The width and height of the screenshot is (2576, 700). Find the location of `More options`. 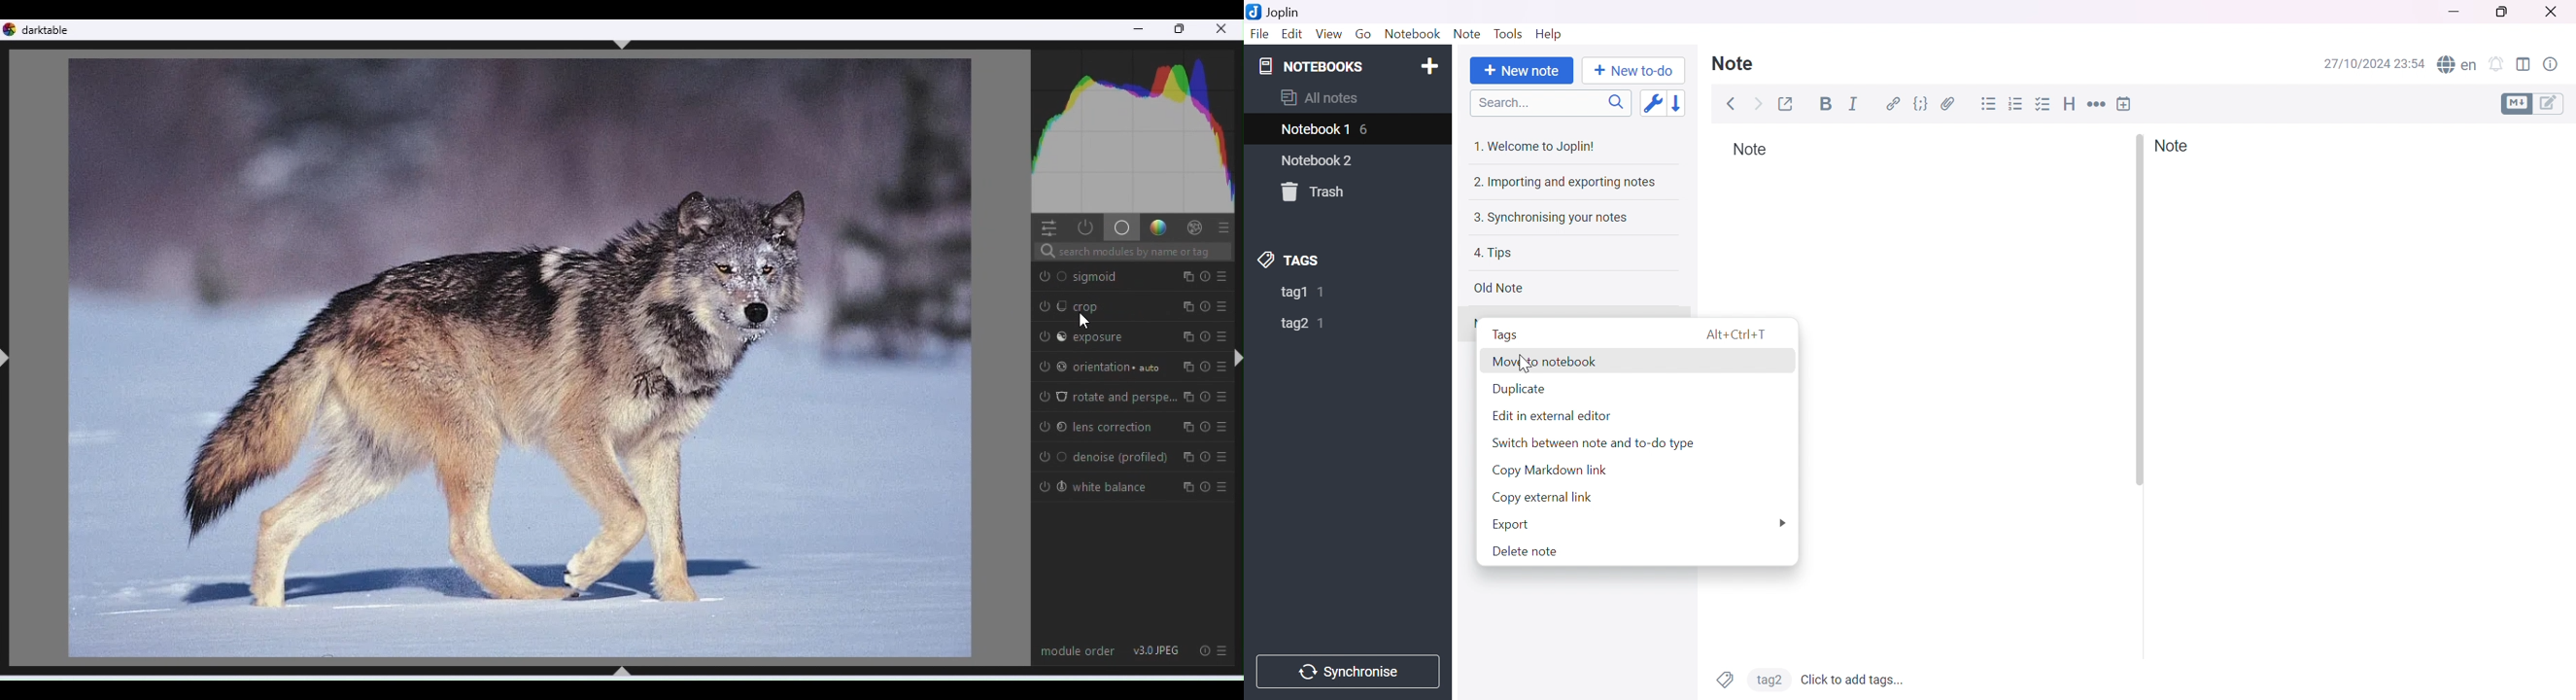

More options is located at coordinates (1780, 523).